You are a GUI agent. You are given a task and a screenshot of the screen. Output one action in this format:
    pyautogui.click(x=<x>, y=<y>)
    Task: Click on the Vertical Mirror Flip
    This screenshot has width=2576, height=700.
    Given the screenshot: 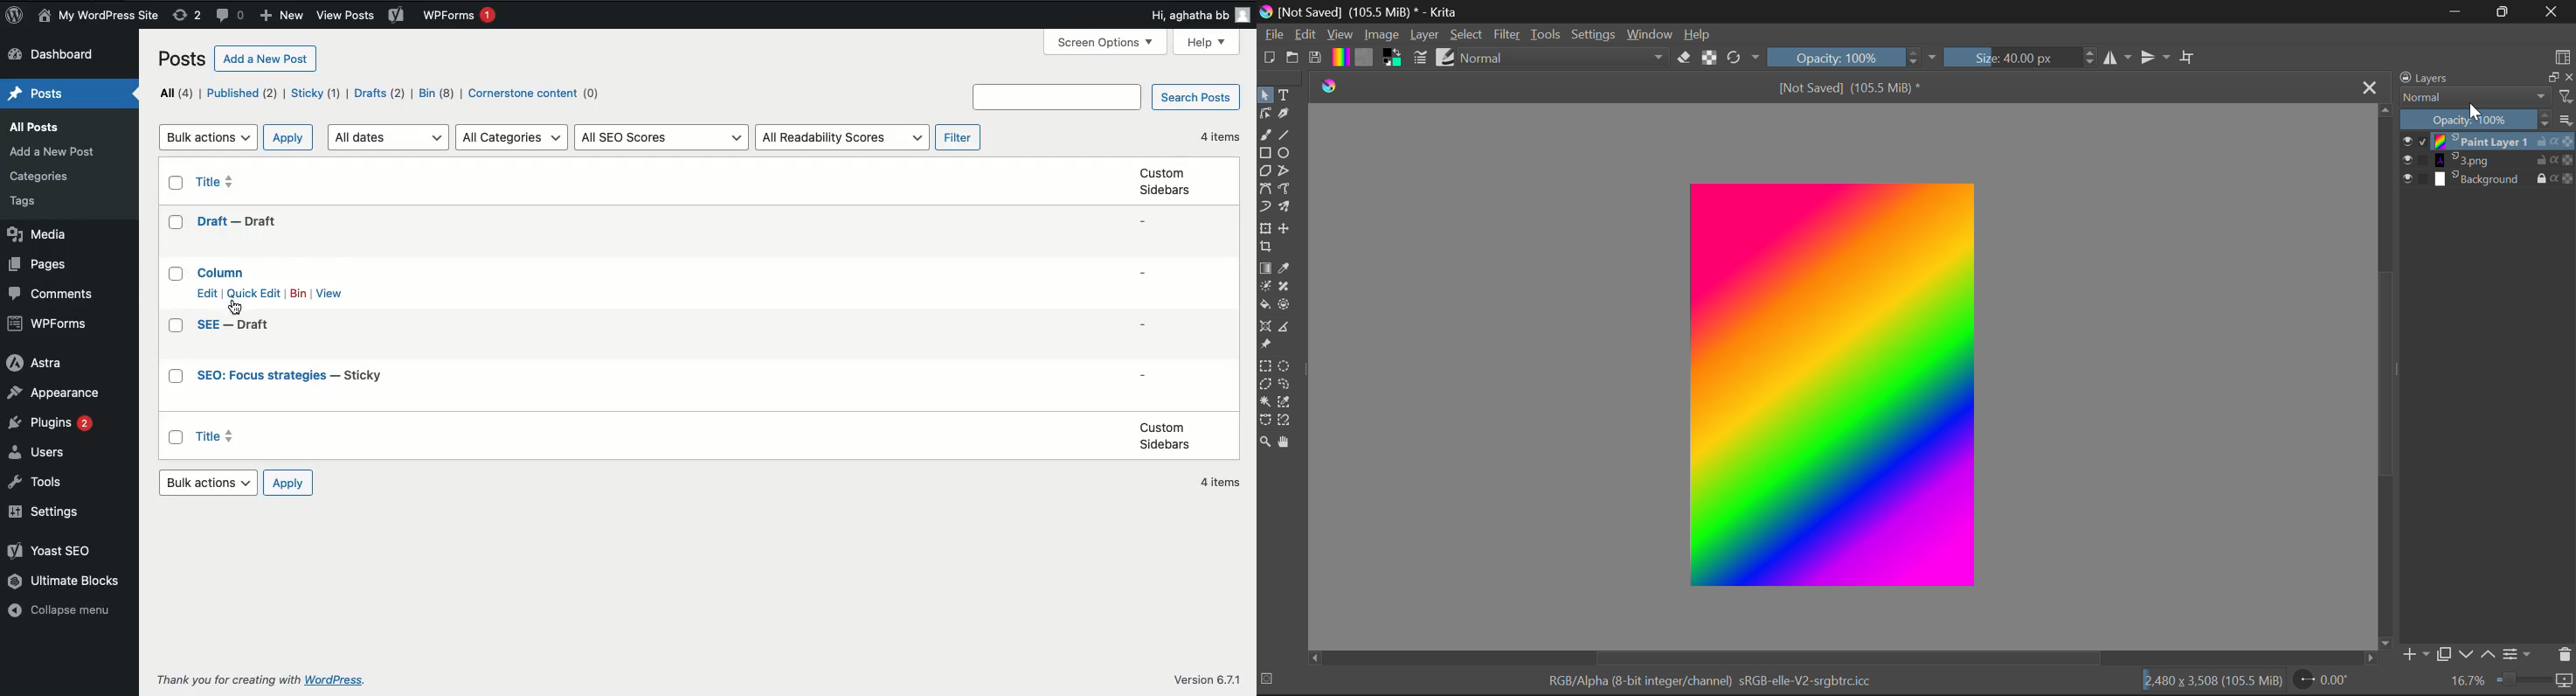 What is the action you would take?
    pyautogui.click(x=2116, y=58)
    